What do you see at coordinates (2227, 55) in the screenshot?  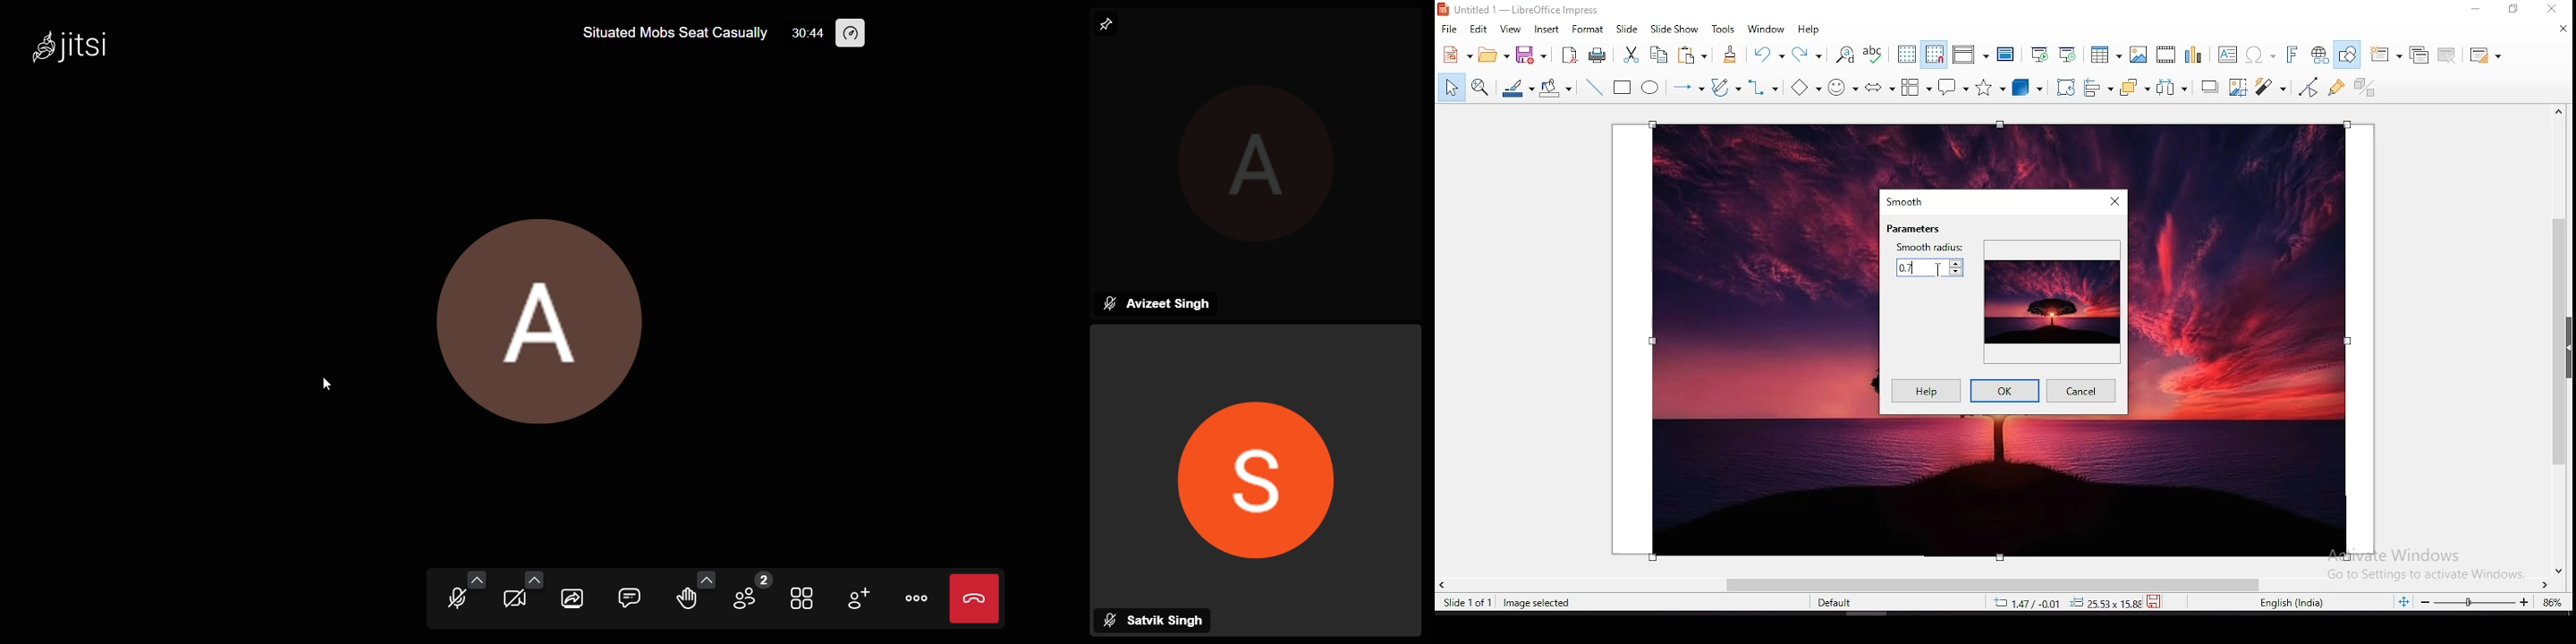 I see `text box` at bounding box center [2227, 55].